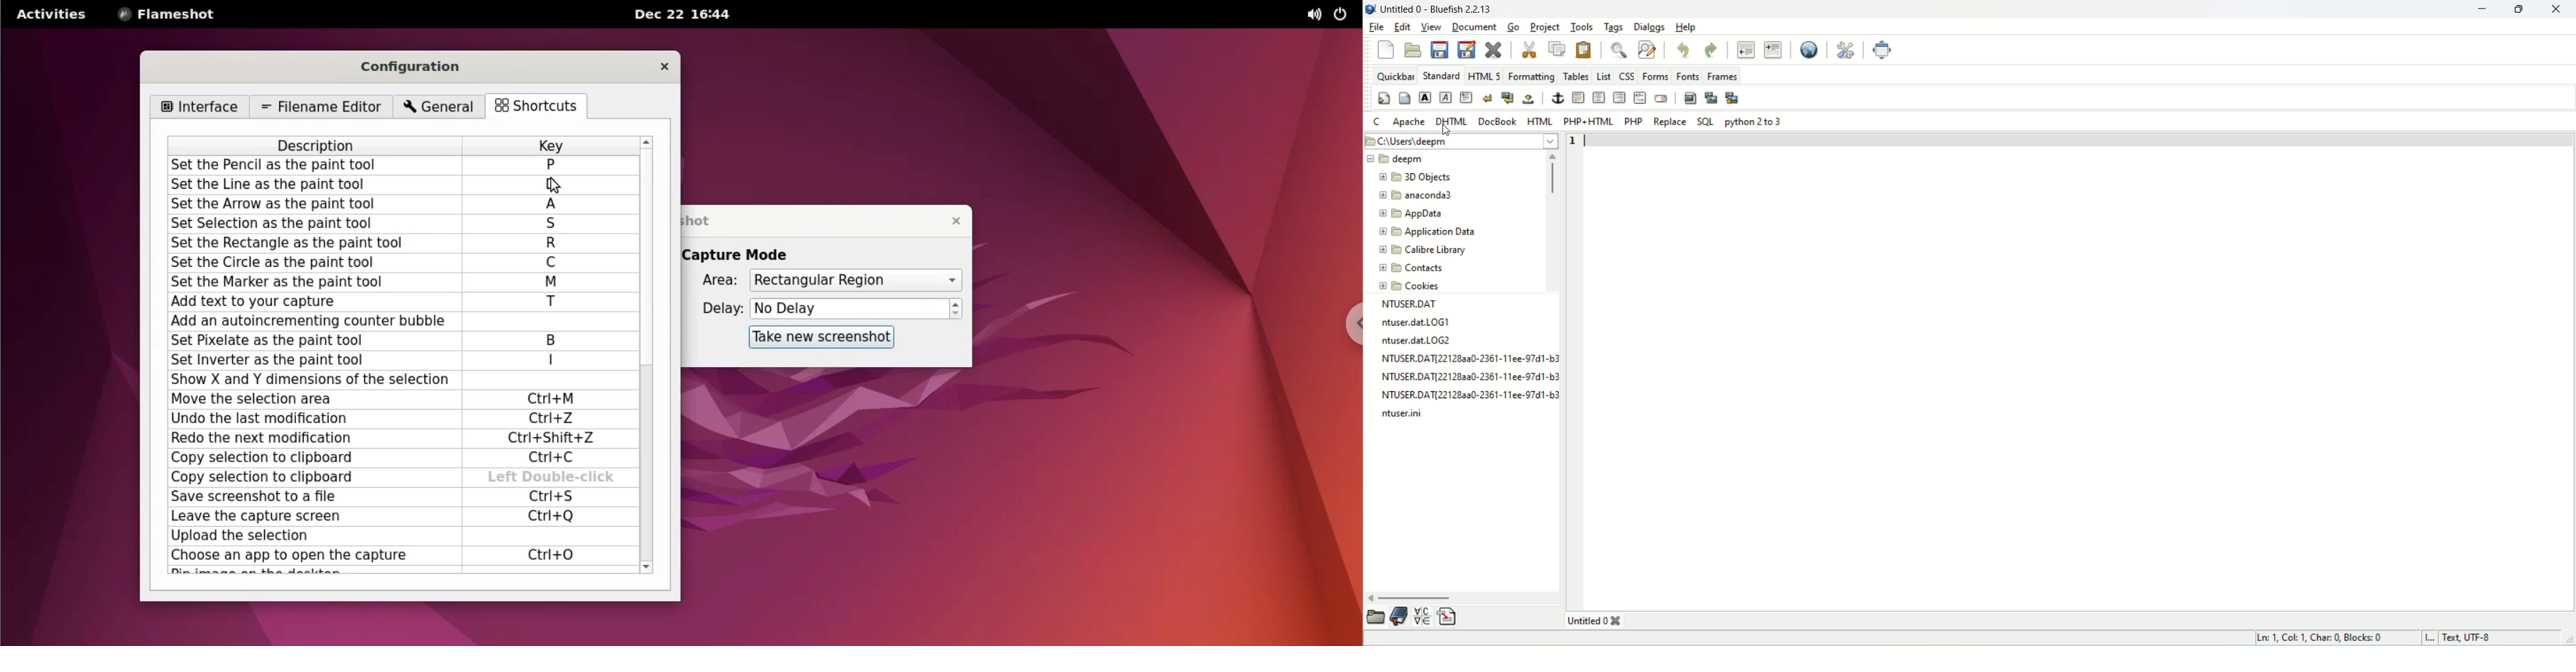  Describe the element at coordinates (2521, 9) in the screenshot. I see `maximize` at that location.